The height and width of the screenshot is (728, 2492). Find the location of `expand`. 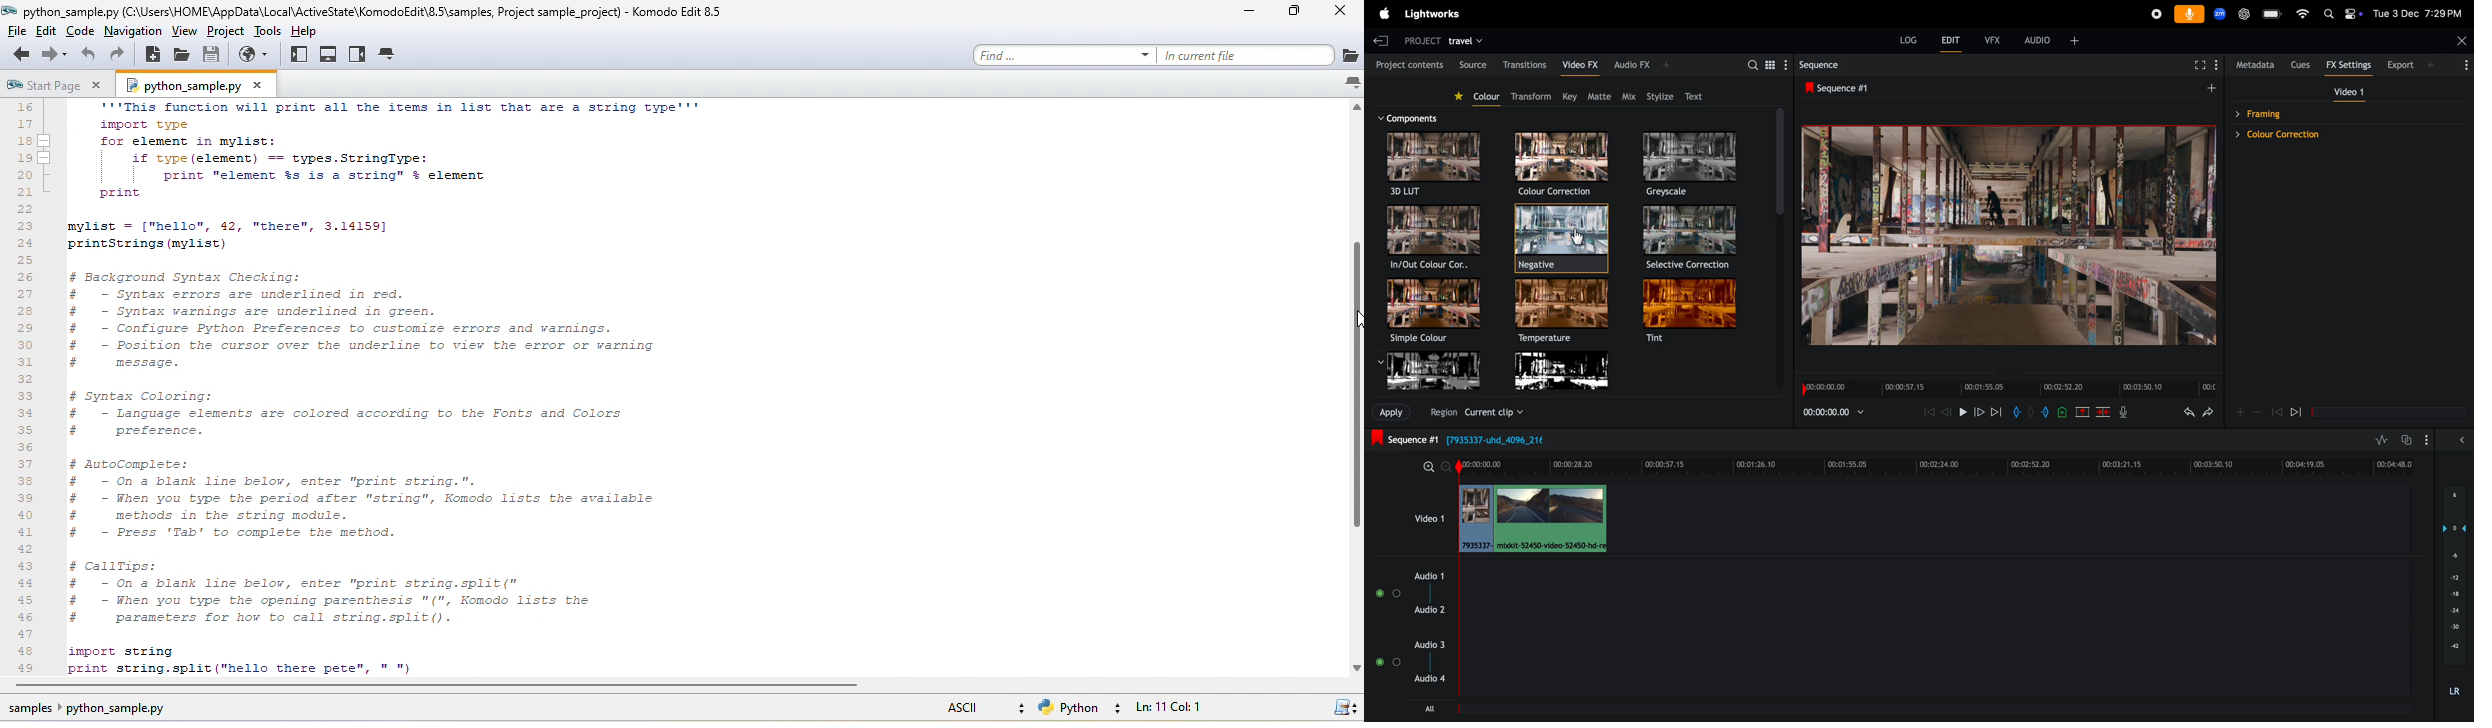

expand is located at coordinates (2459, 440).